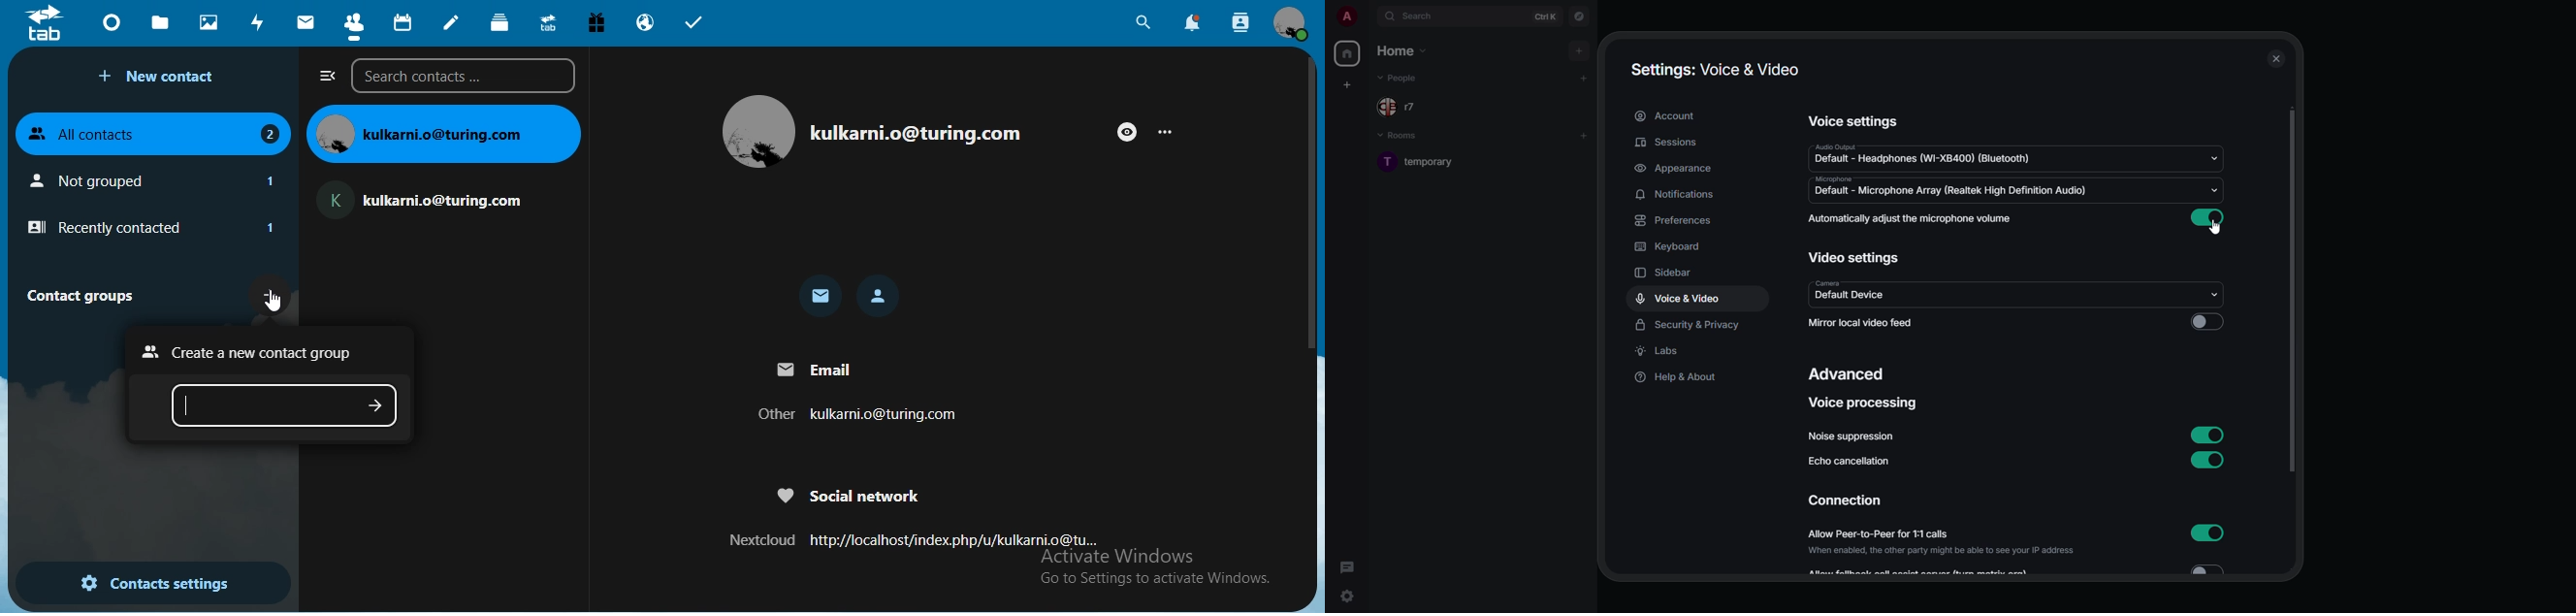  What do you see at coordinates (1660, 351) in the screenshot?
I see `labs` at bounding box center [1660, 351].